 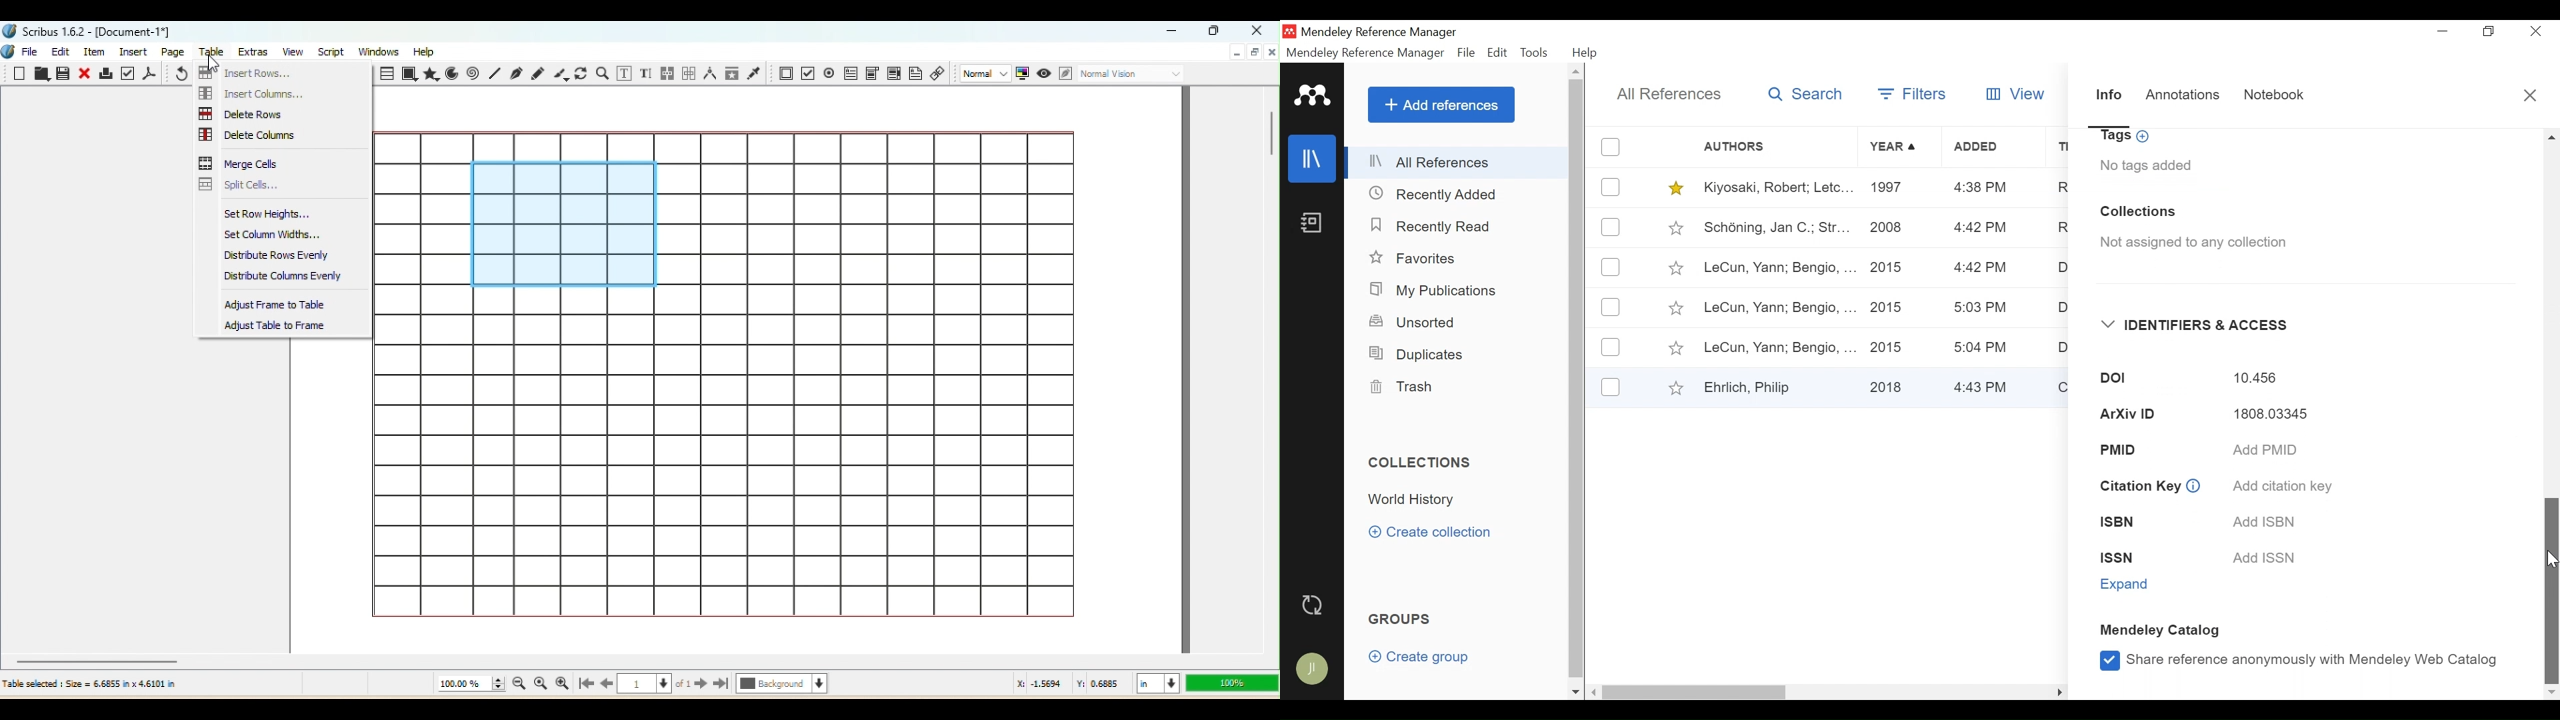 I want to click on 4:42 PM, so click(x=1978, y=269).